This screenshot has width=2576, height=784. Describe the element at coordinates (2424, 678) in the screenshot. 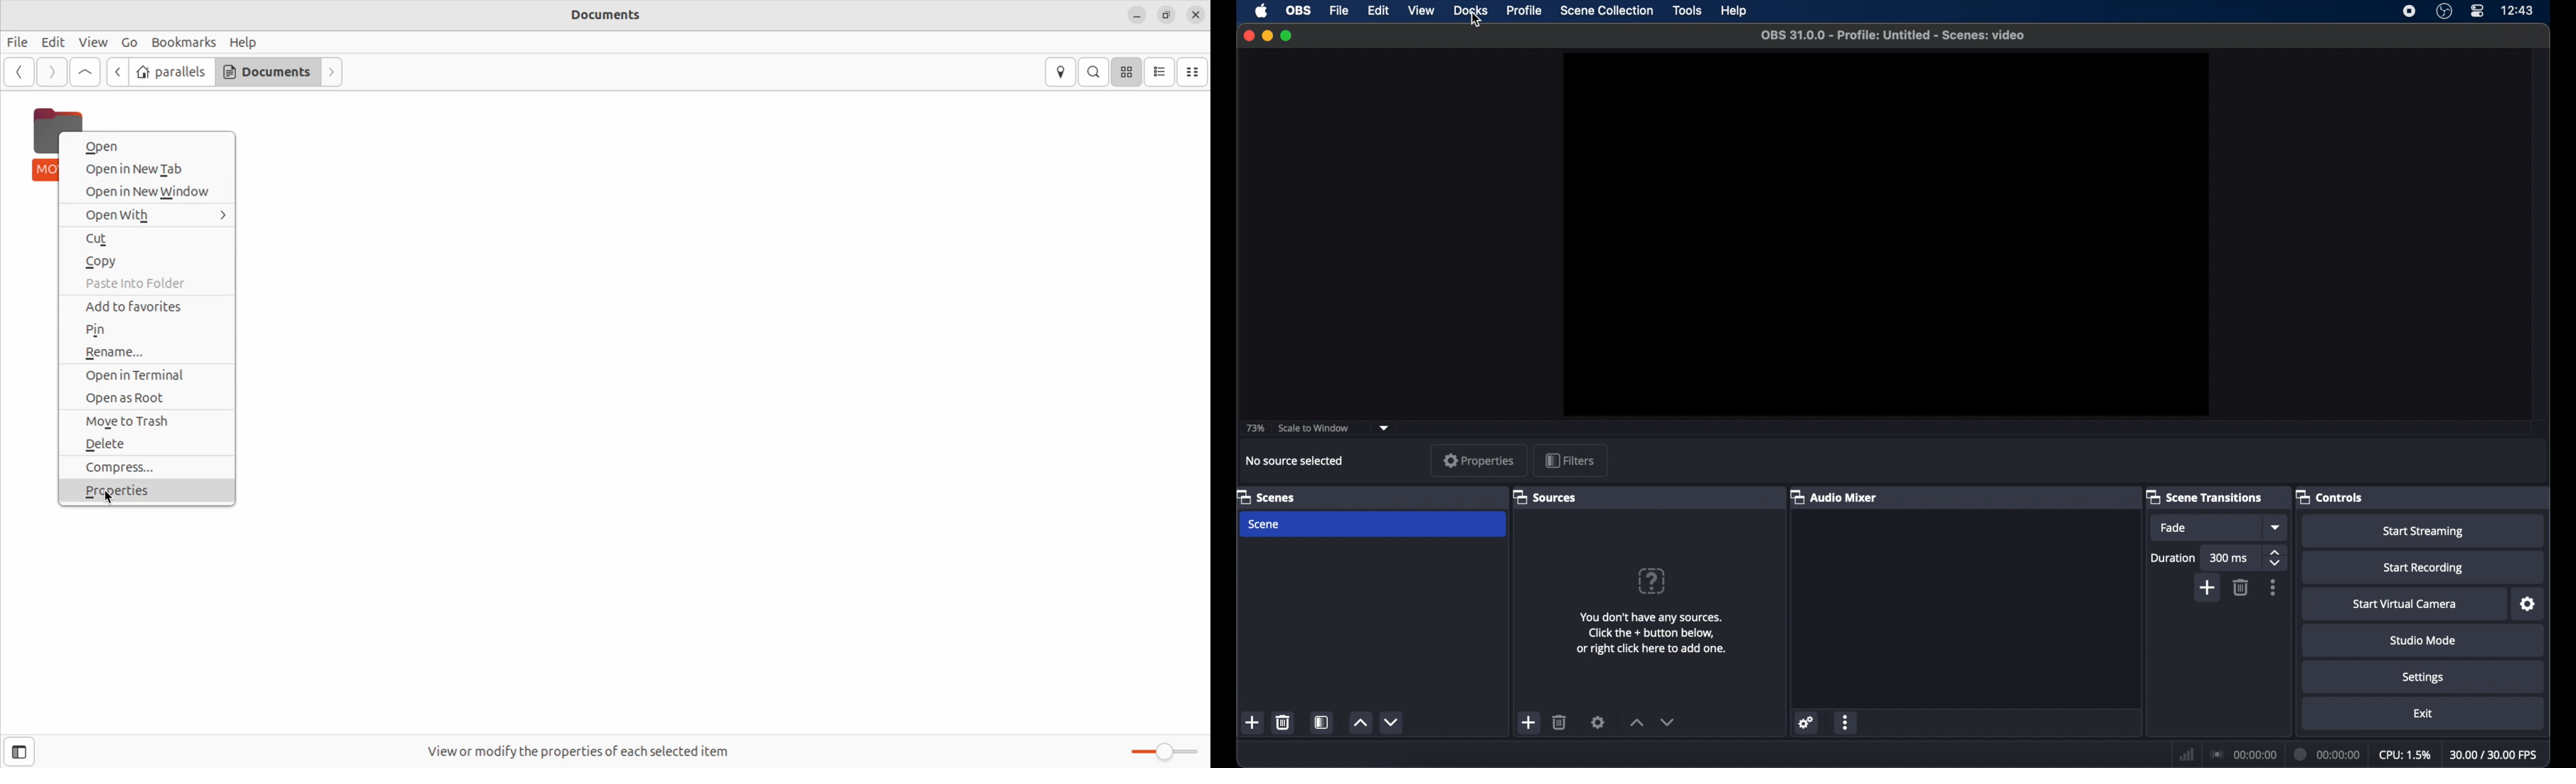

I see `settings` at that location.